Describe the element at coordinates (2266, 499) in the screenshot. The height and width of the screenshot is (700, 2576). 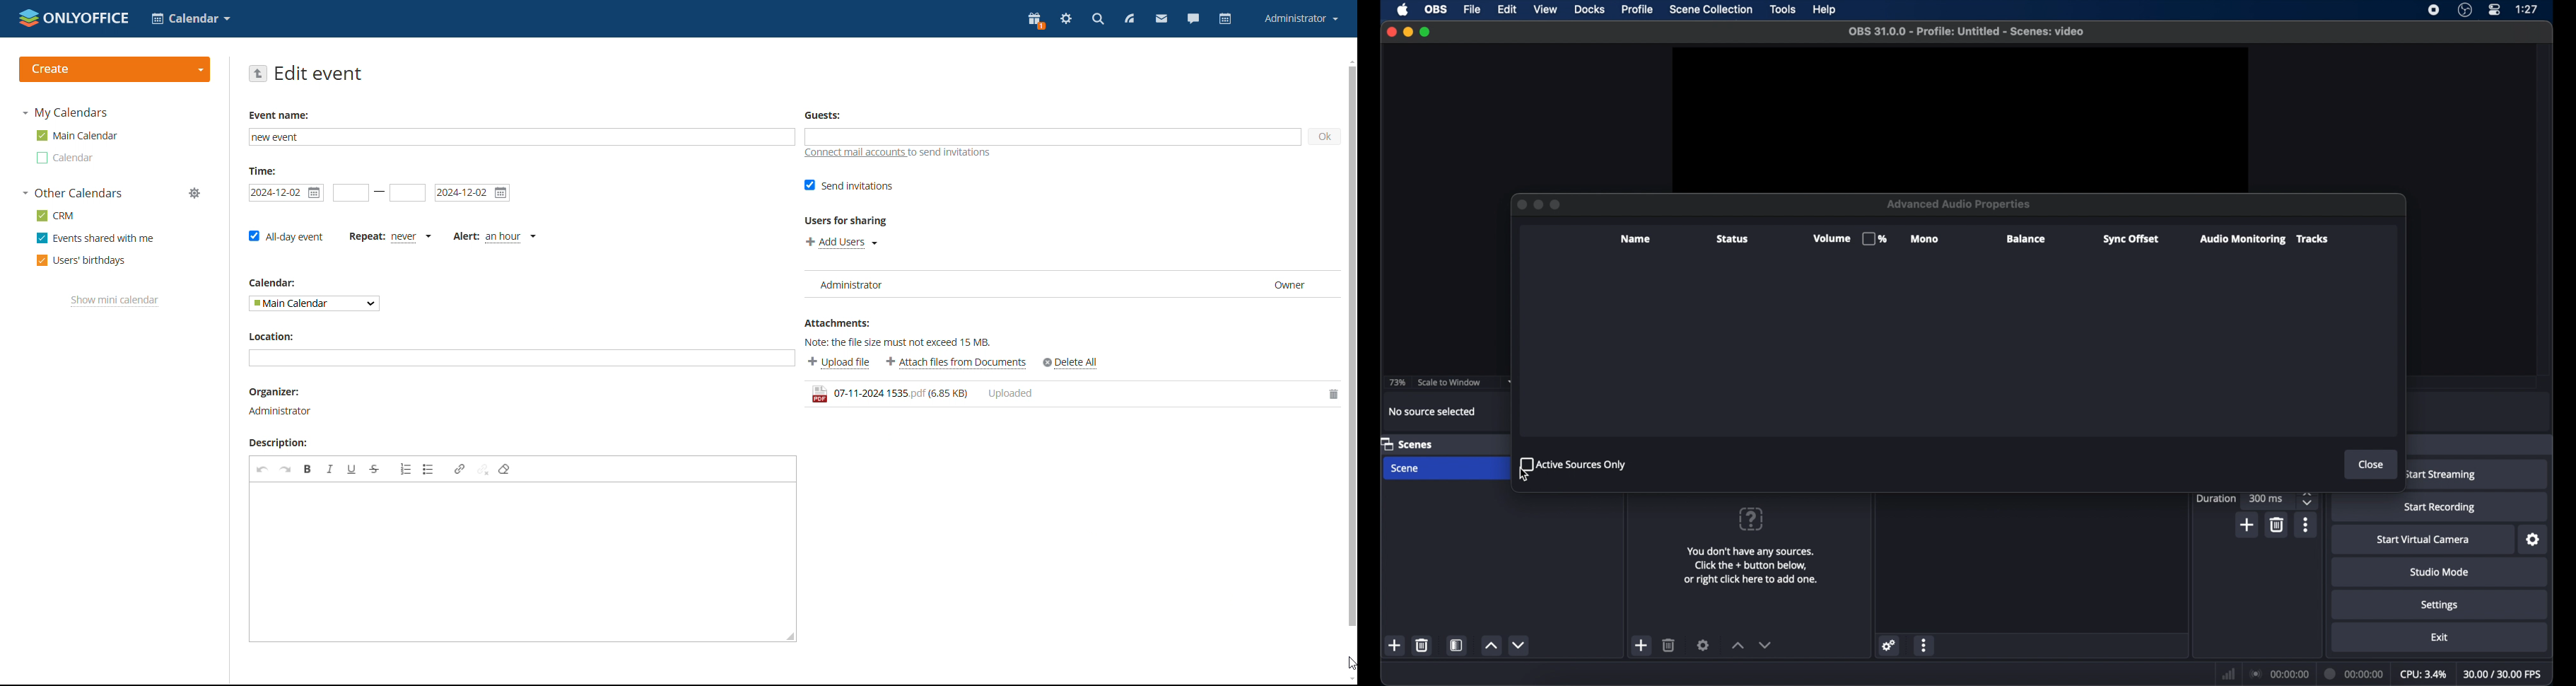
I see `300ms` at that location.